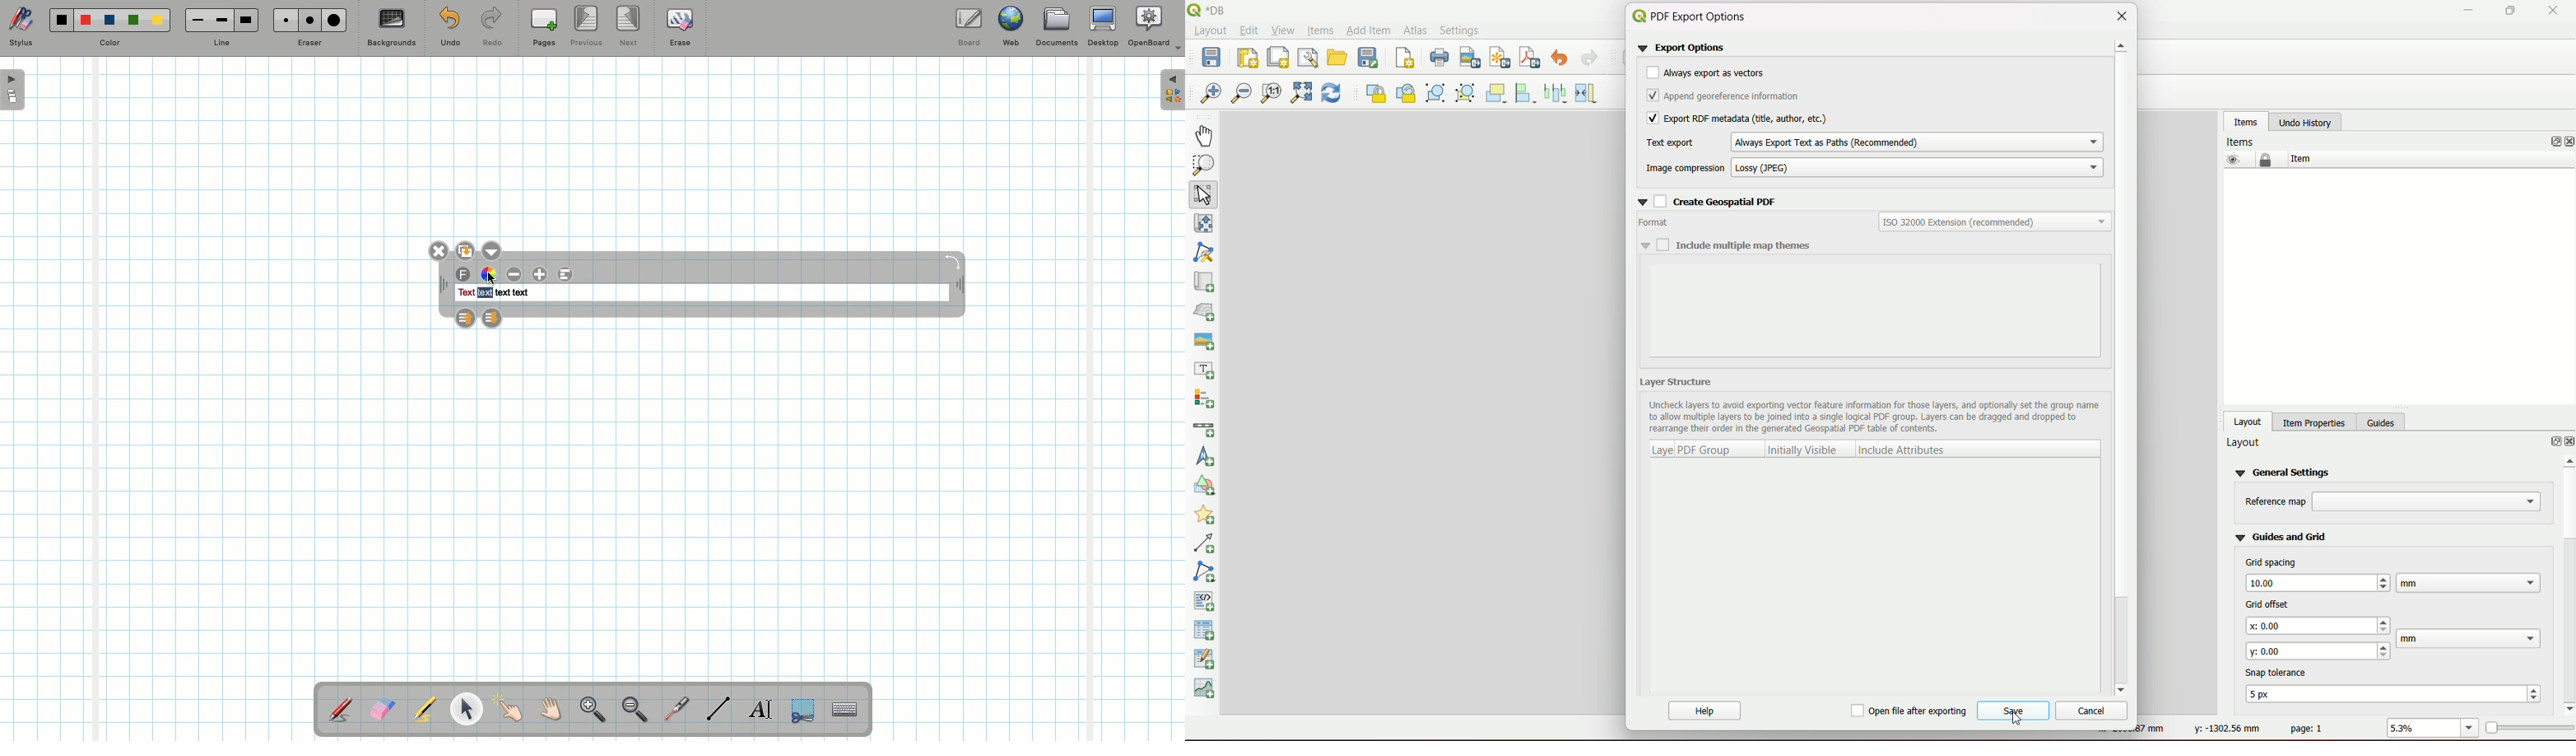 The width and height of the screenshot is (2576, 756). What do you see at coordinates (1204, 282) in the screenshot?
I see `add map` at bounding box center [1204, 282].